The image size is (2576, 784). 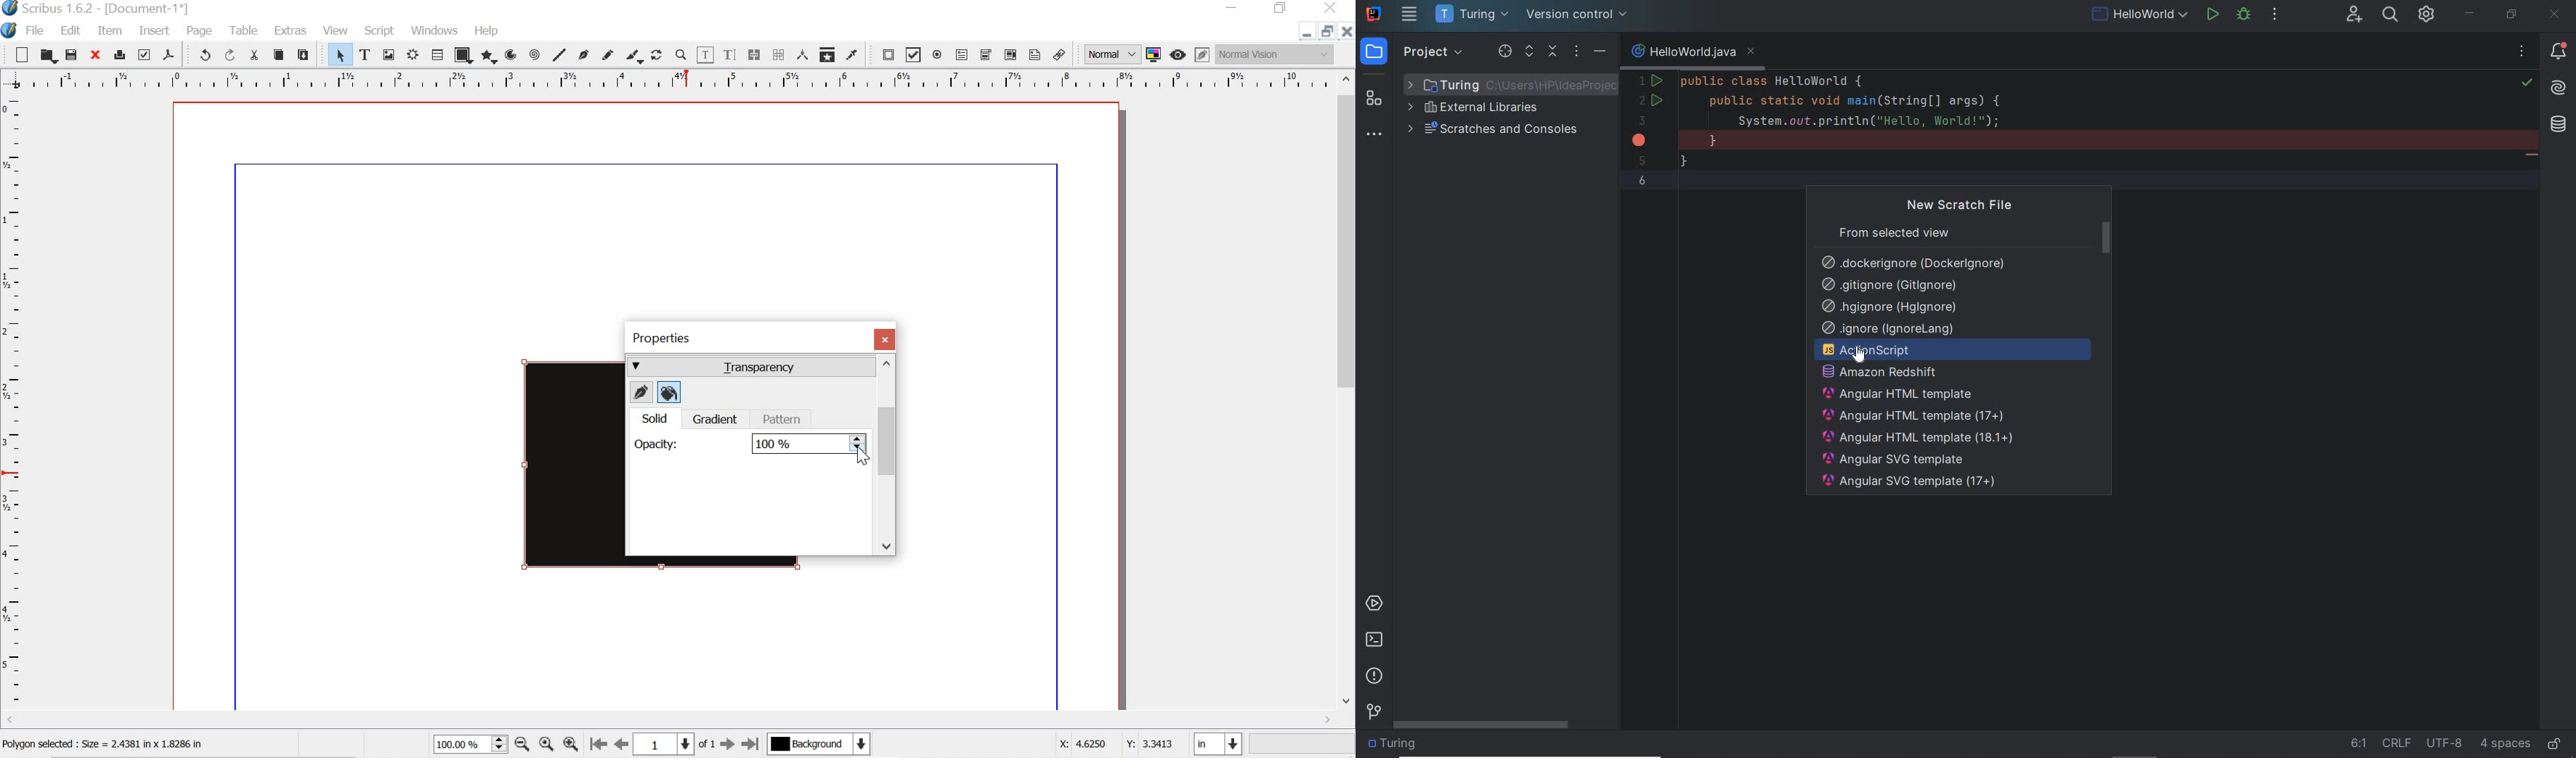 I want to click on normal, so click(x=1113, y=54).